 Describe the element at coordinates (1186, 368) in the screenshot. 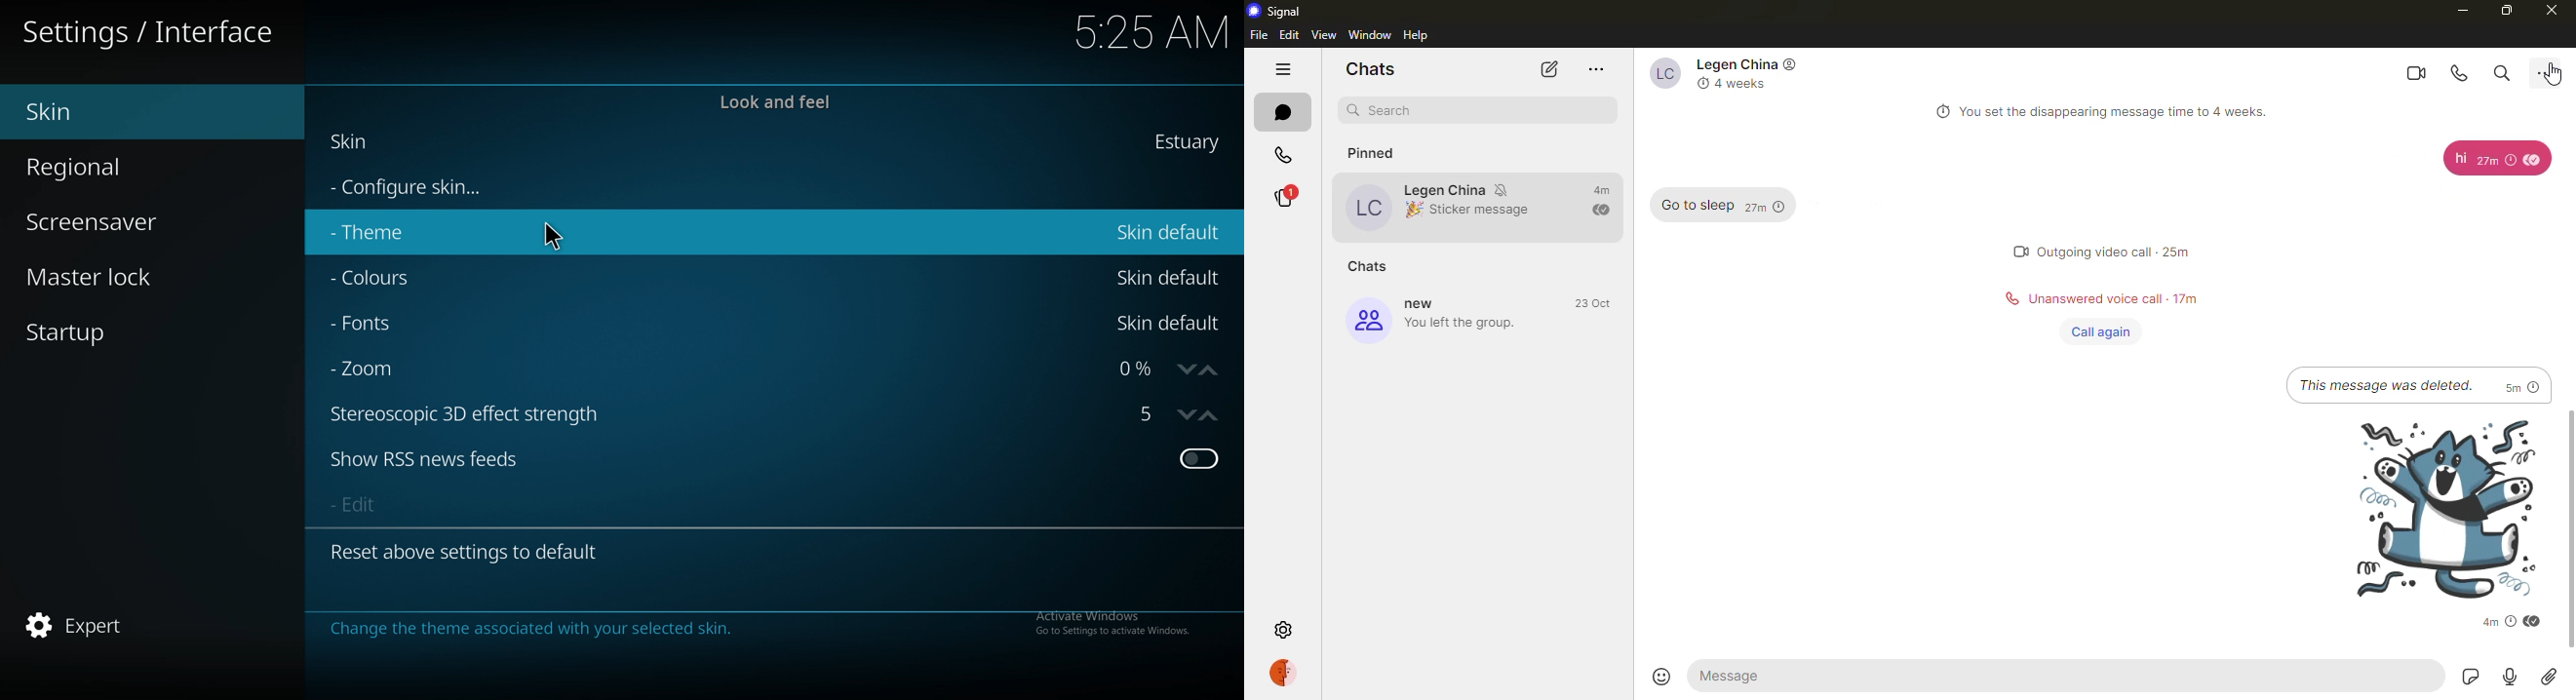

I see `decrease zoom` at that location.